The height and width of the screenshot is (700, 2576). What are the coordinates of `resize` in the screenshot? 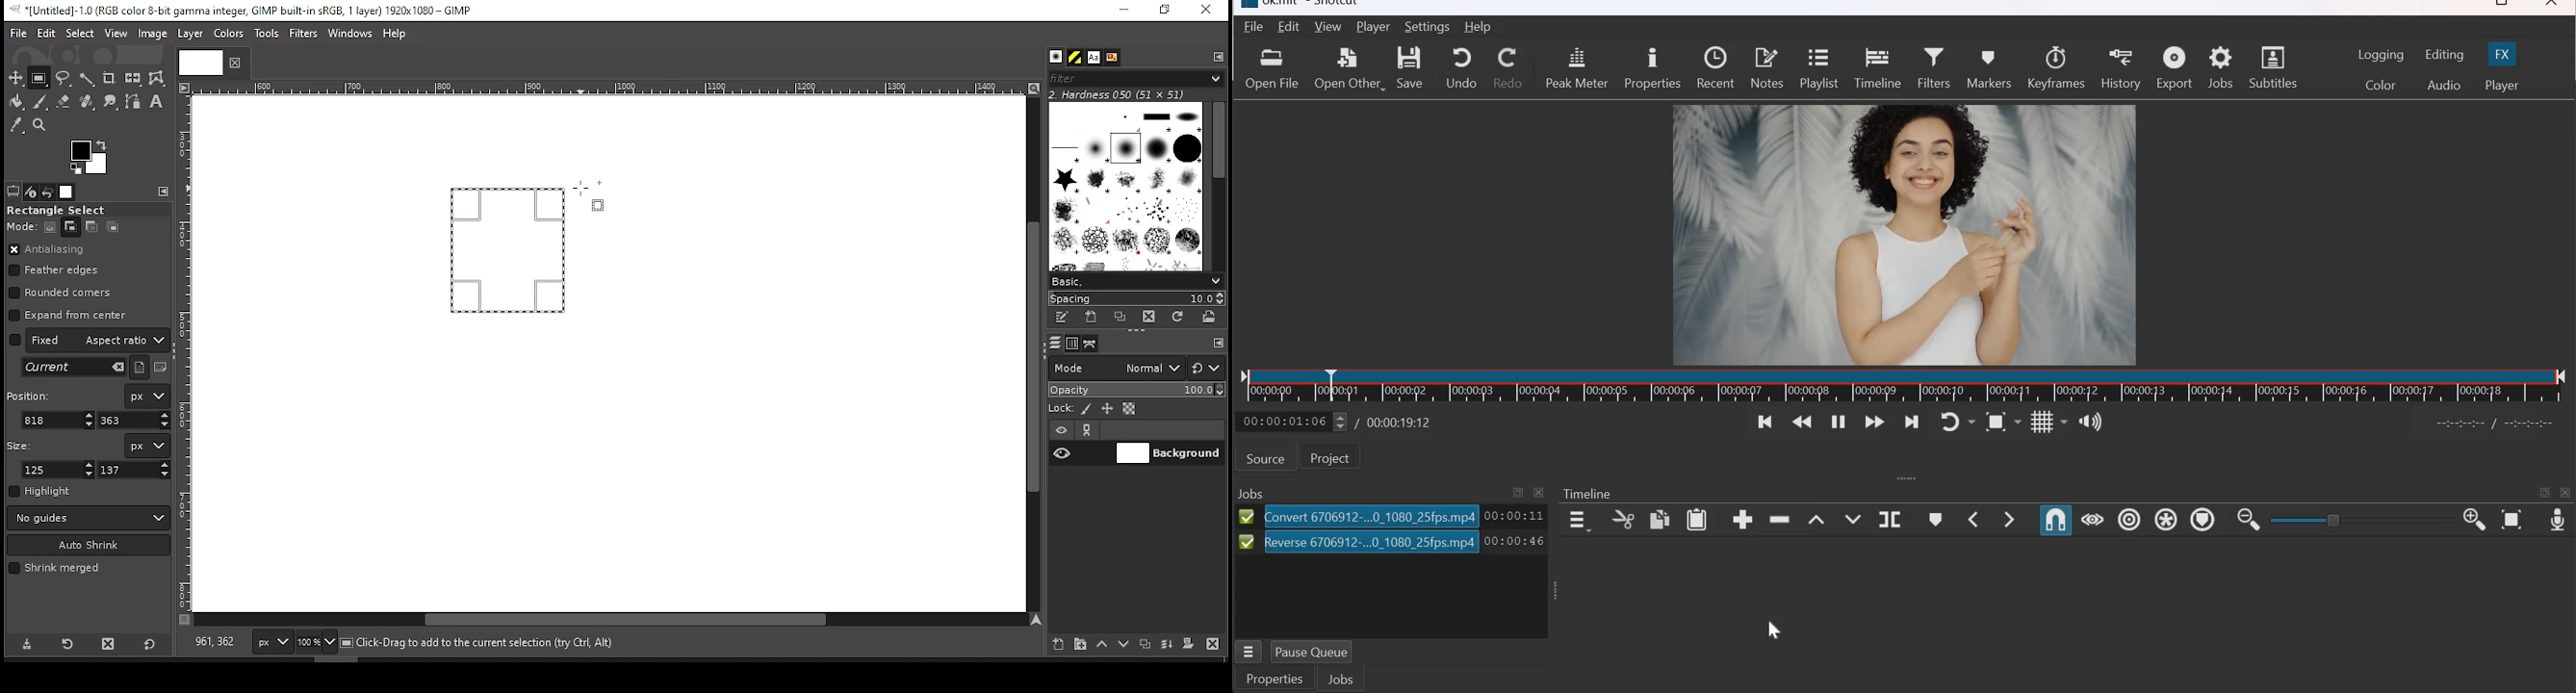 It's located at (2544, 492).